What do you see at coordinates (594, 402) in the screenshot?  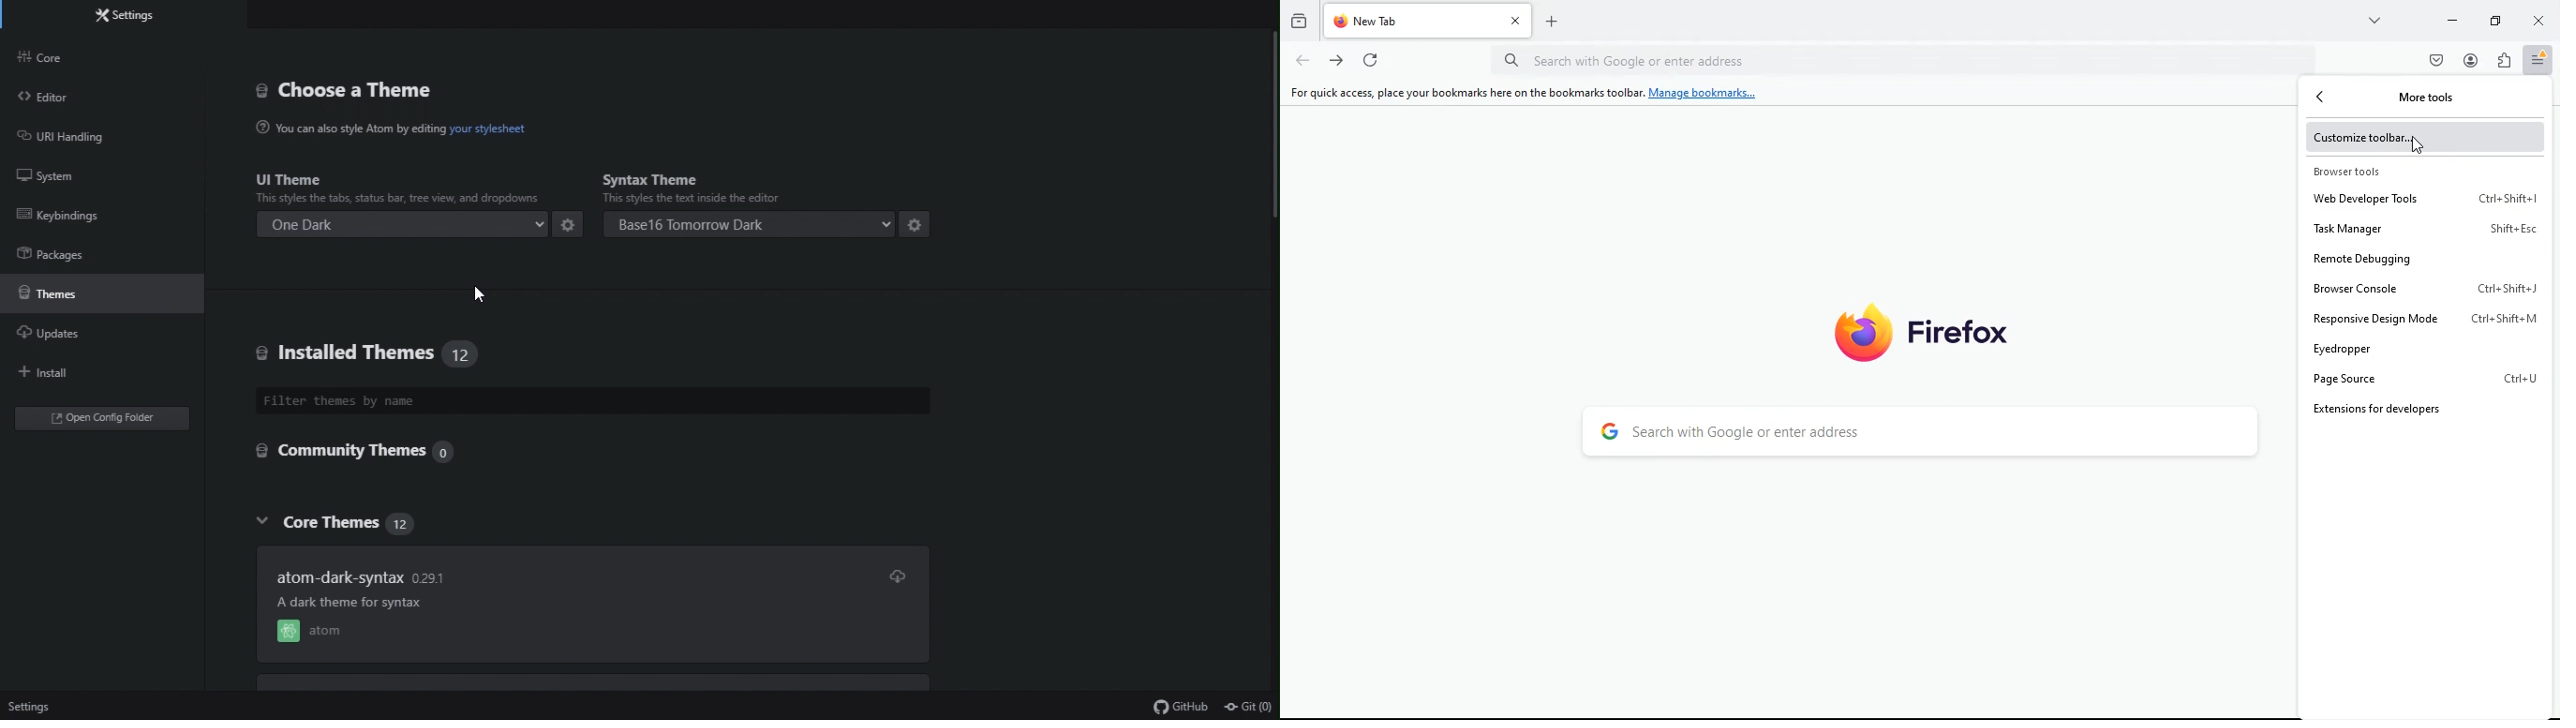 I see `filter themes by name` at bounding box center [594, 402].